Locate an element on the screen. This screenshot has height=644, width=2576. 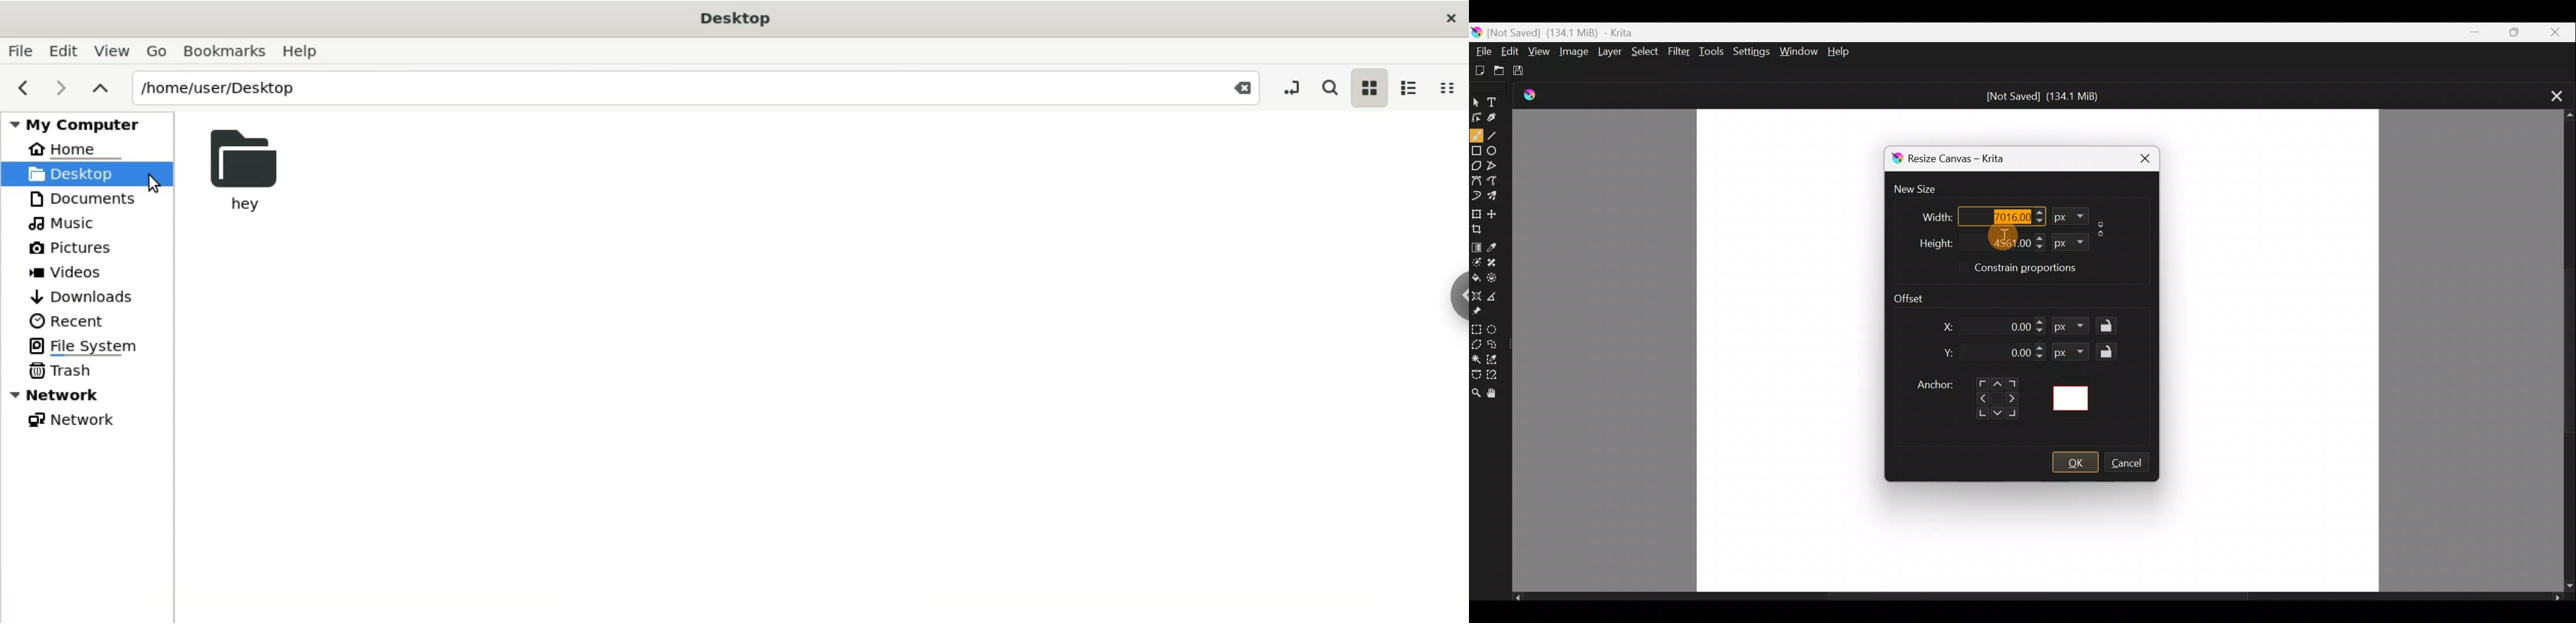
Close tab is located at coordinates (2552, 95).